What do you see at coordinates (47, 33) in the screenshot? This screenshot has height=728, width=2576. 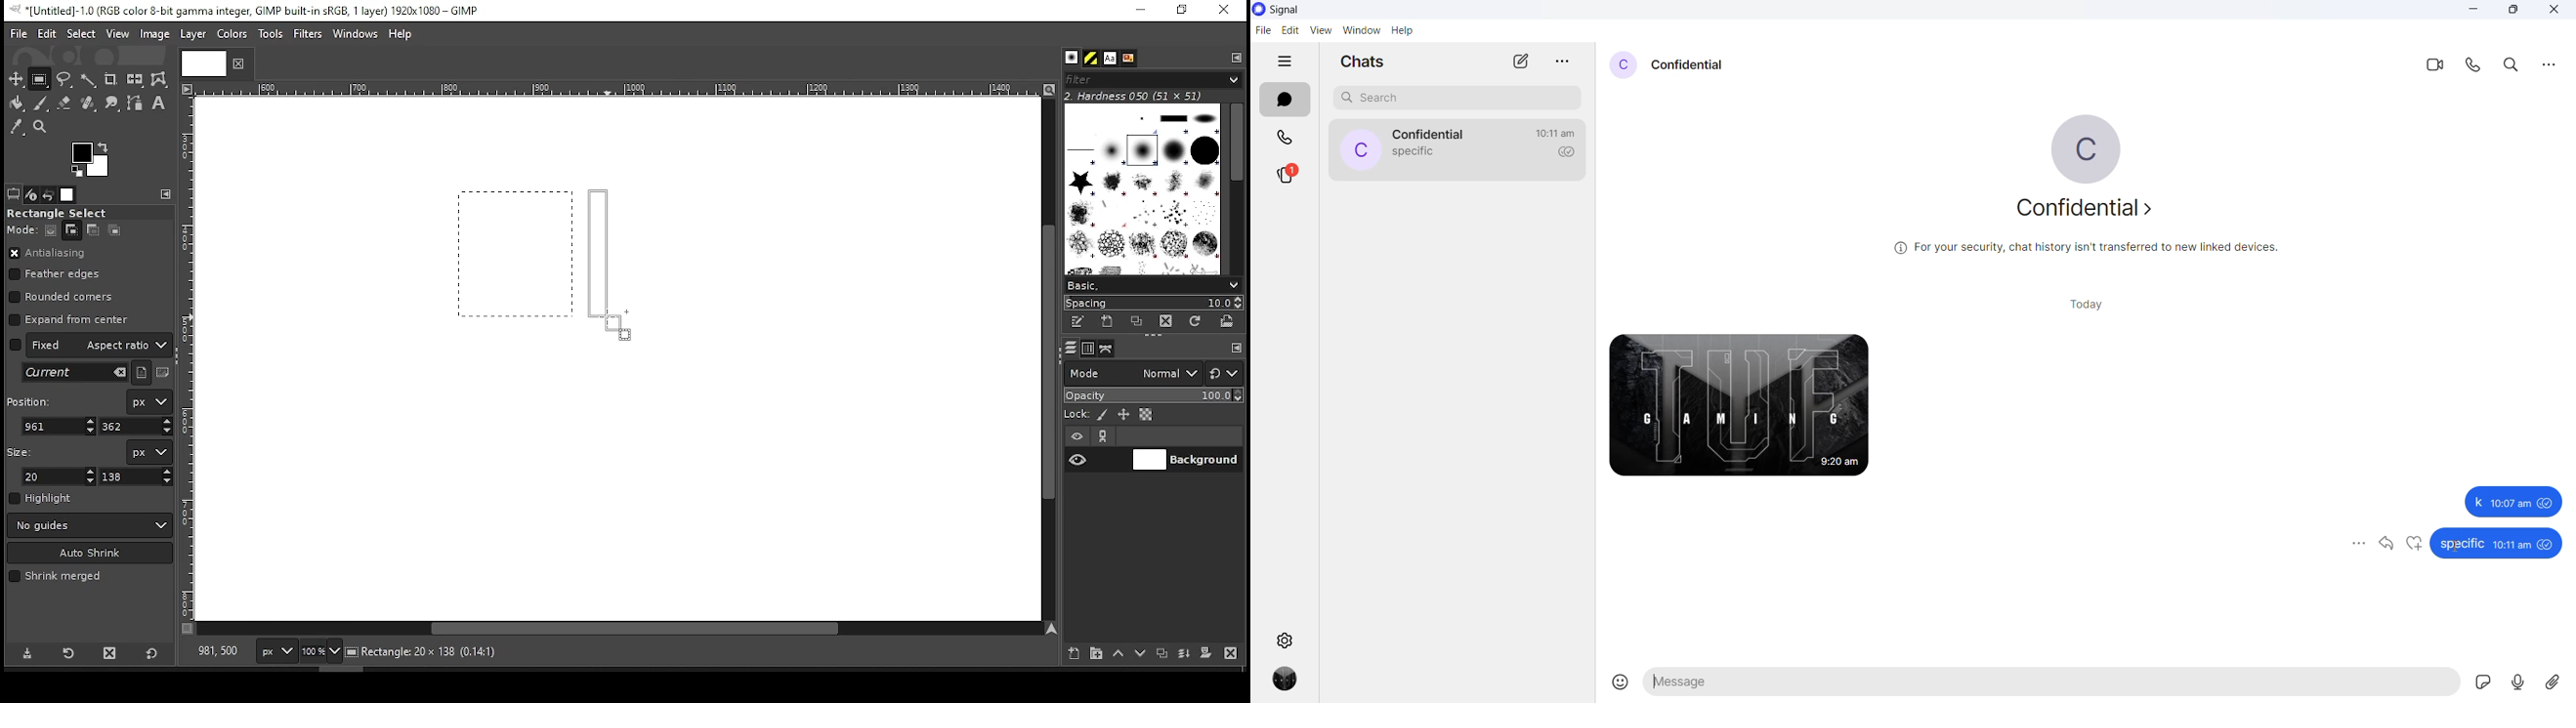 I see `edit` at bounding box center [47, 33].